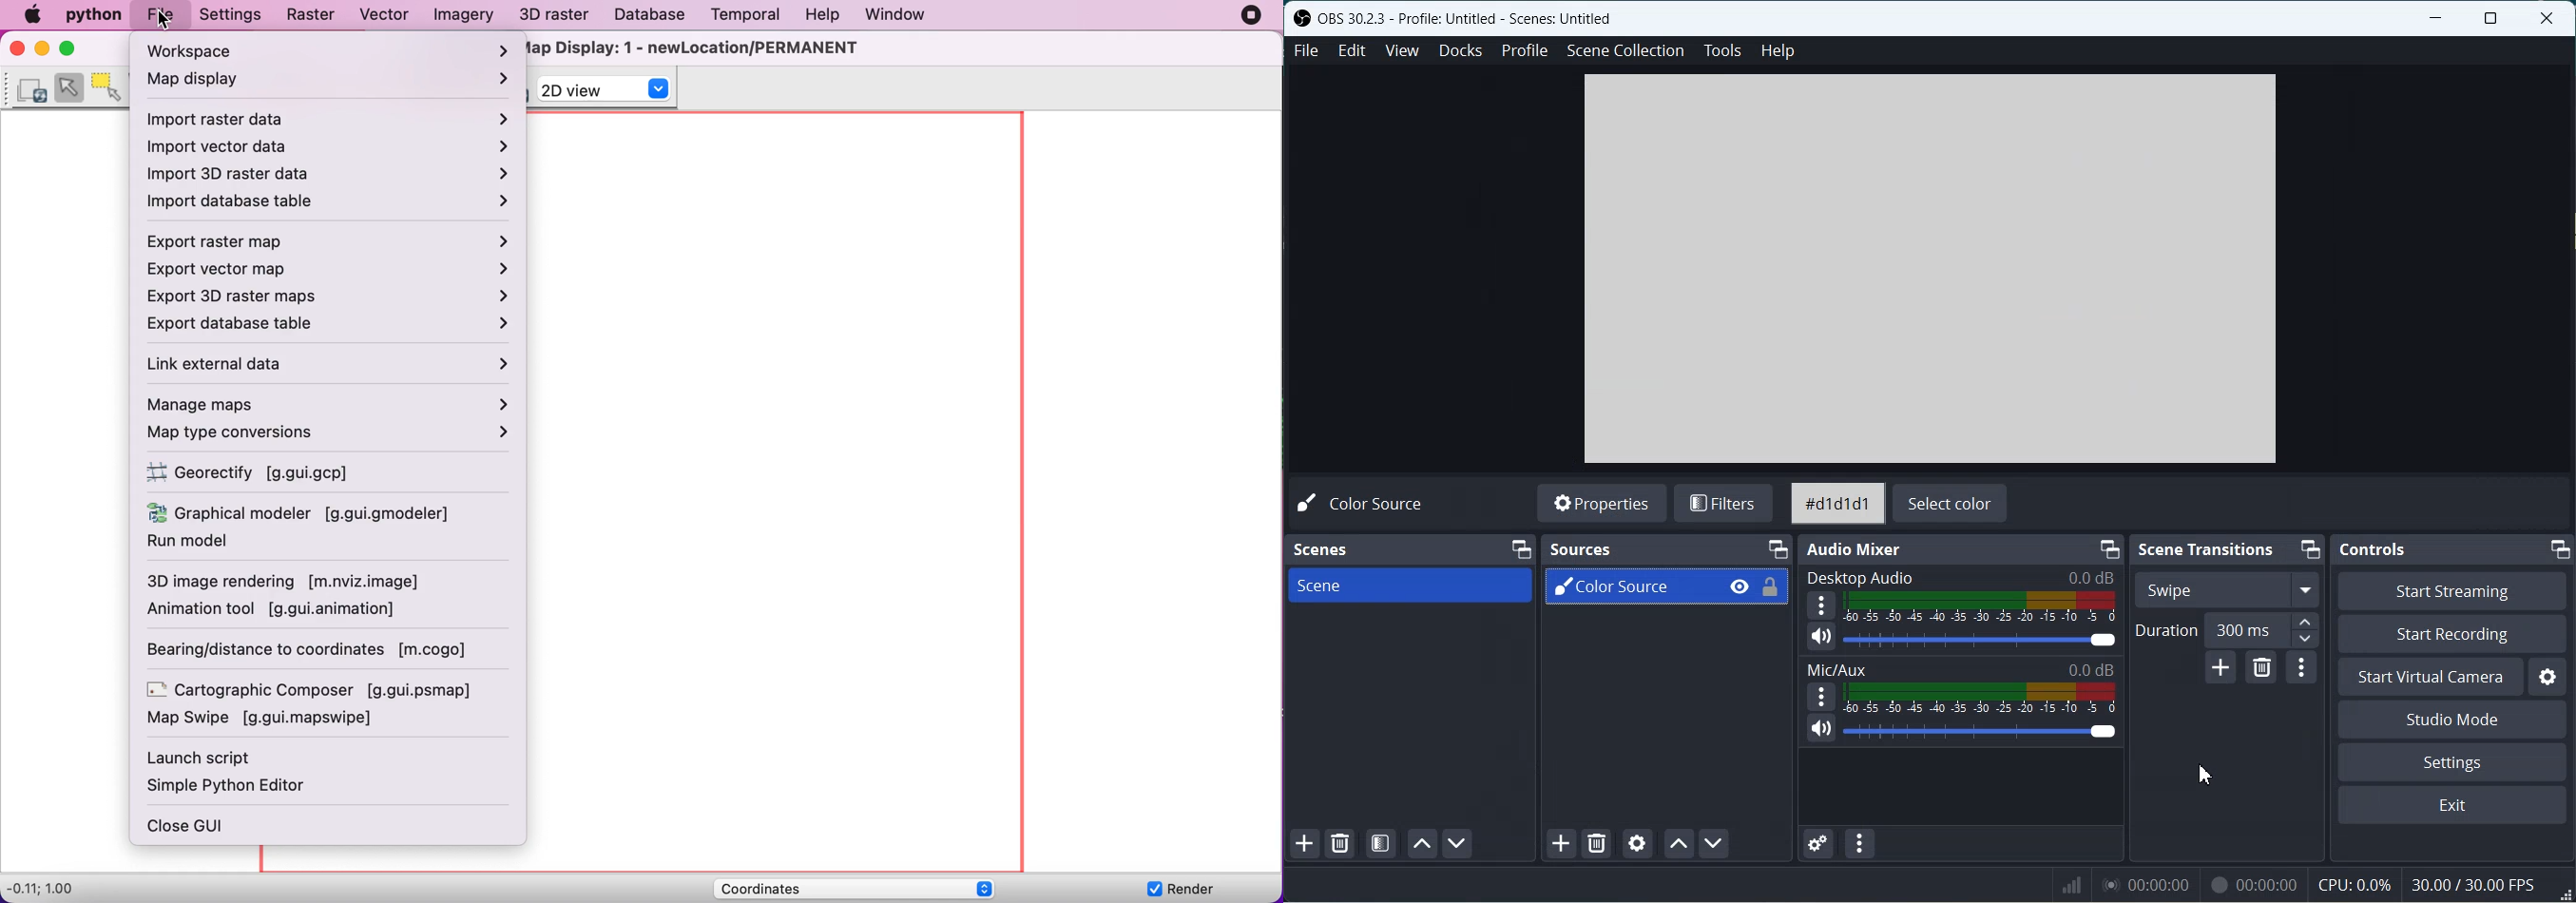 Image resolution: width=2576 pixels, height=924 pixels. What do you see at coordinates (2263, 631) in the screenshot?
I see `300 ms` at bounding box center [2263, 631].